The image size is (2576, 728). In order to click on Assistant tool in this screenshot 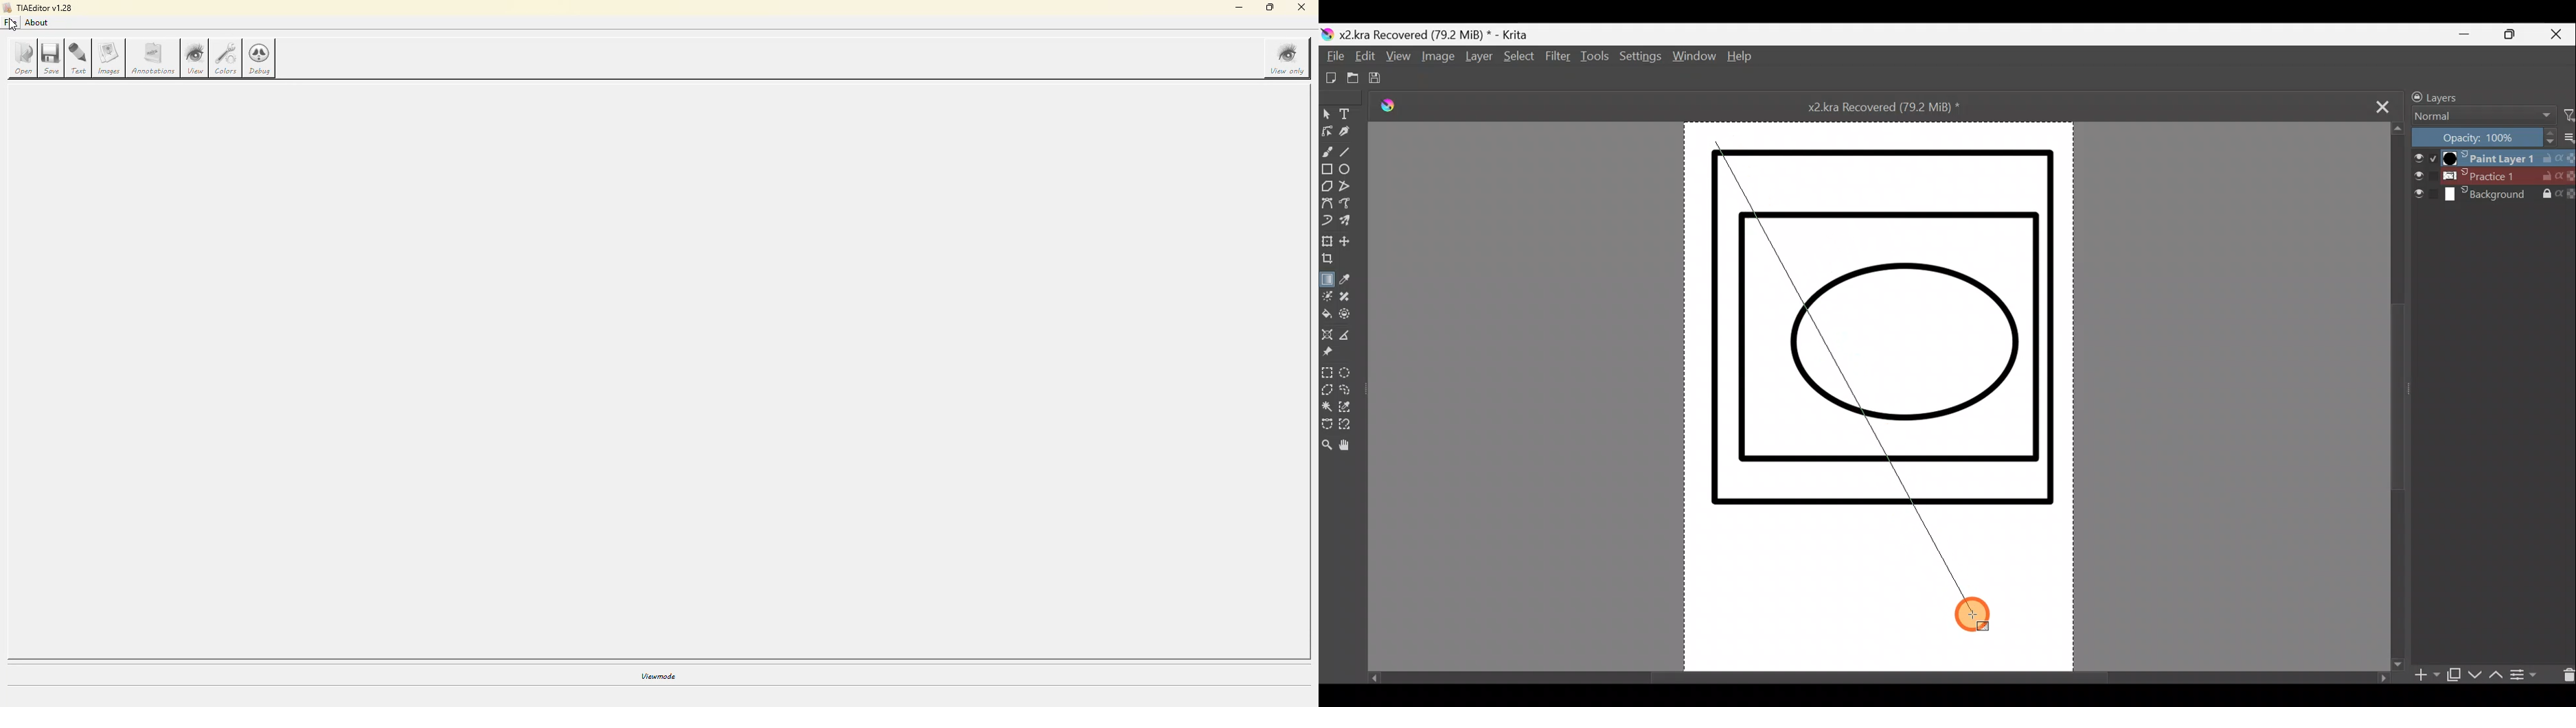, I will do `click(1327, 336)`.